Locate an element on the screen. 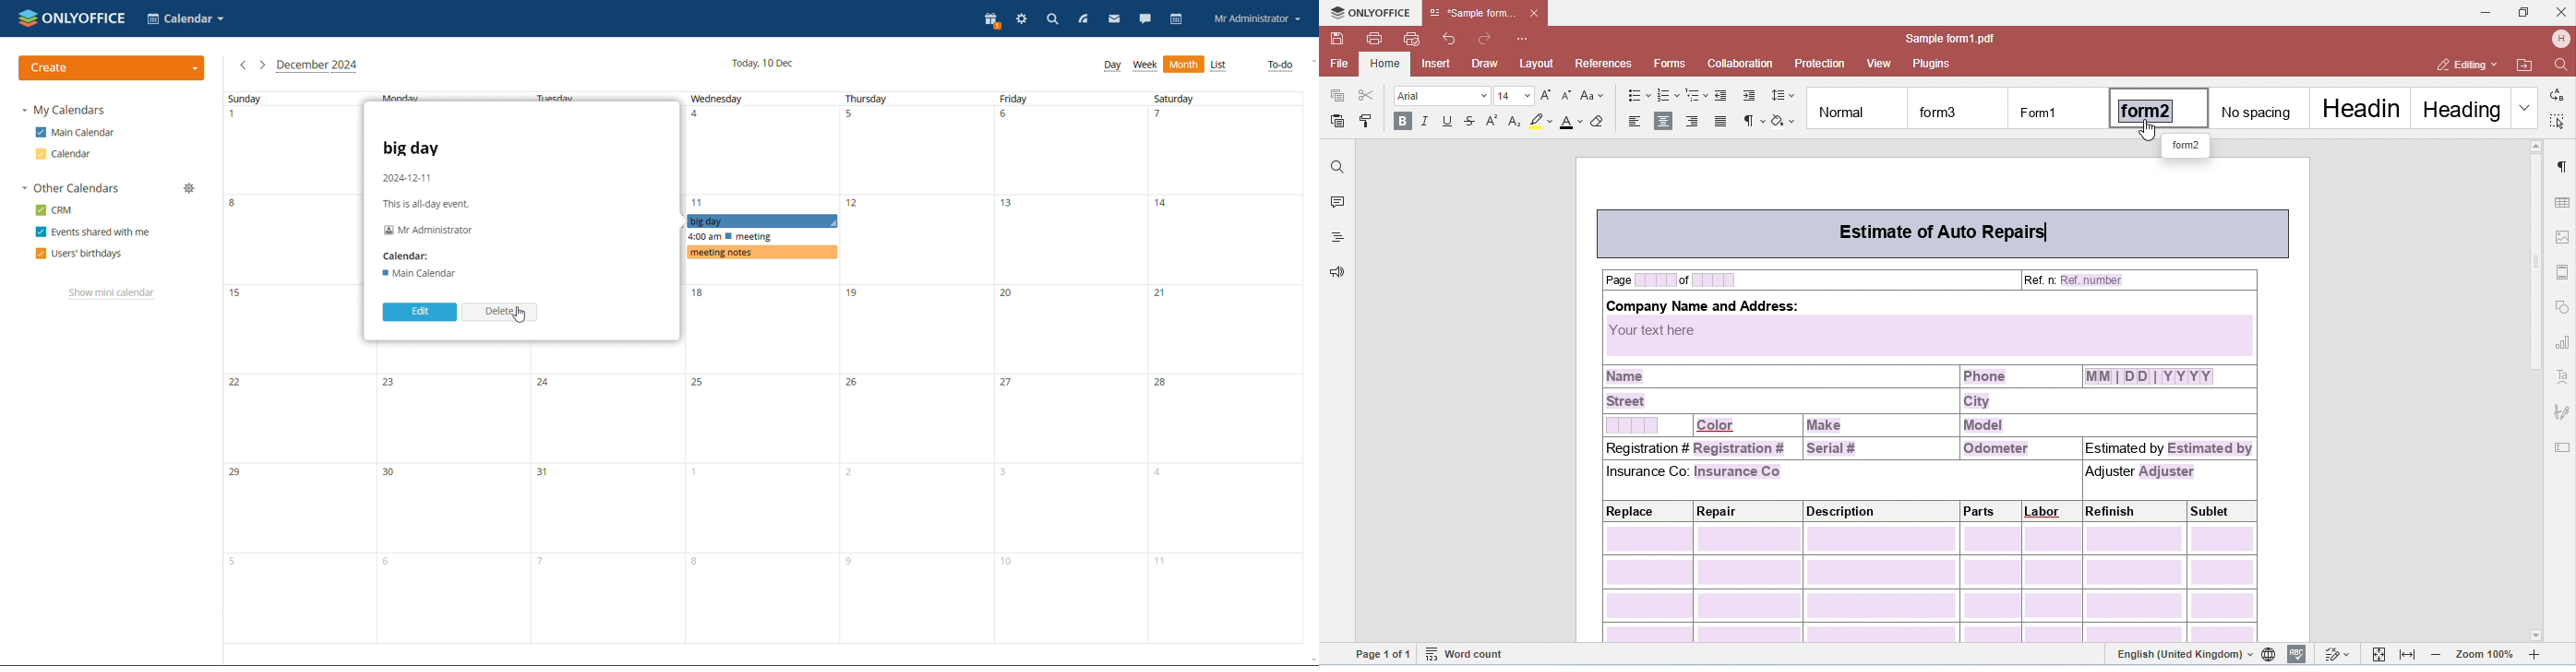 The image size is (2576, 672). Monday is located at coordinates (453, 506).